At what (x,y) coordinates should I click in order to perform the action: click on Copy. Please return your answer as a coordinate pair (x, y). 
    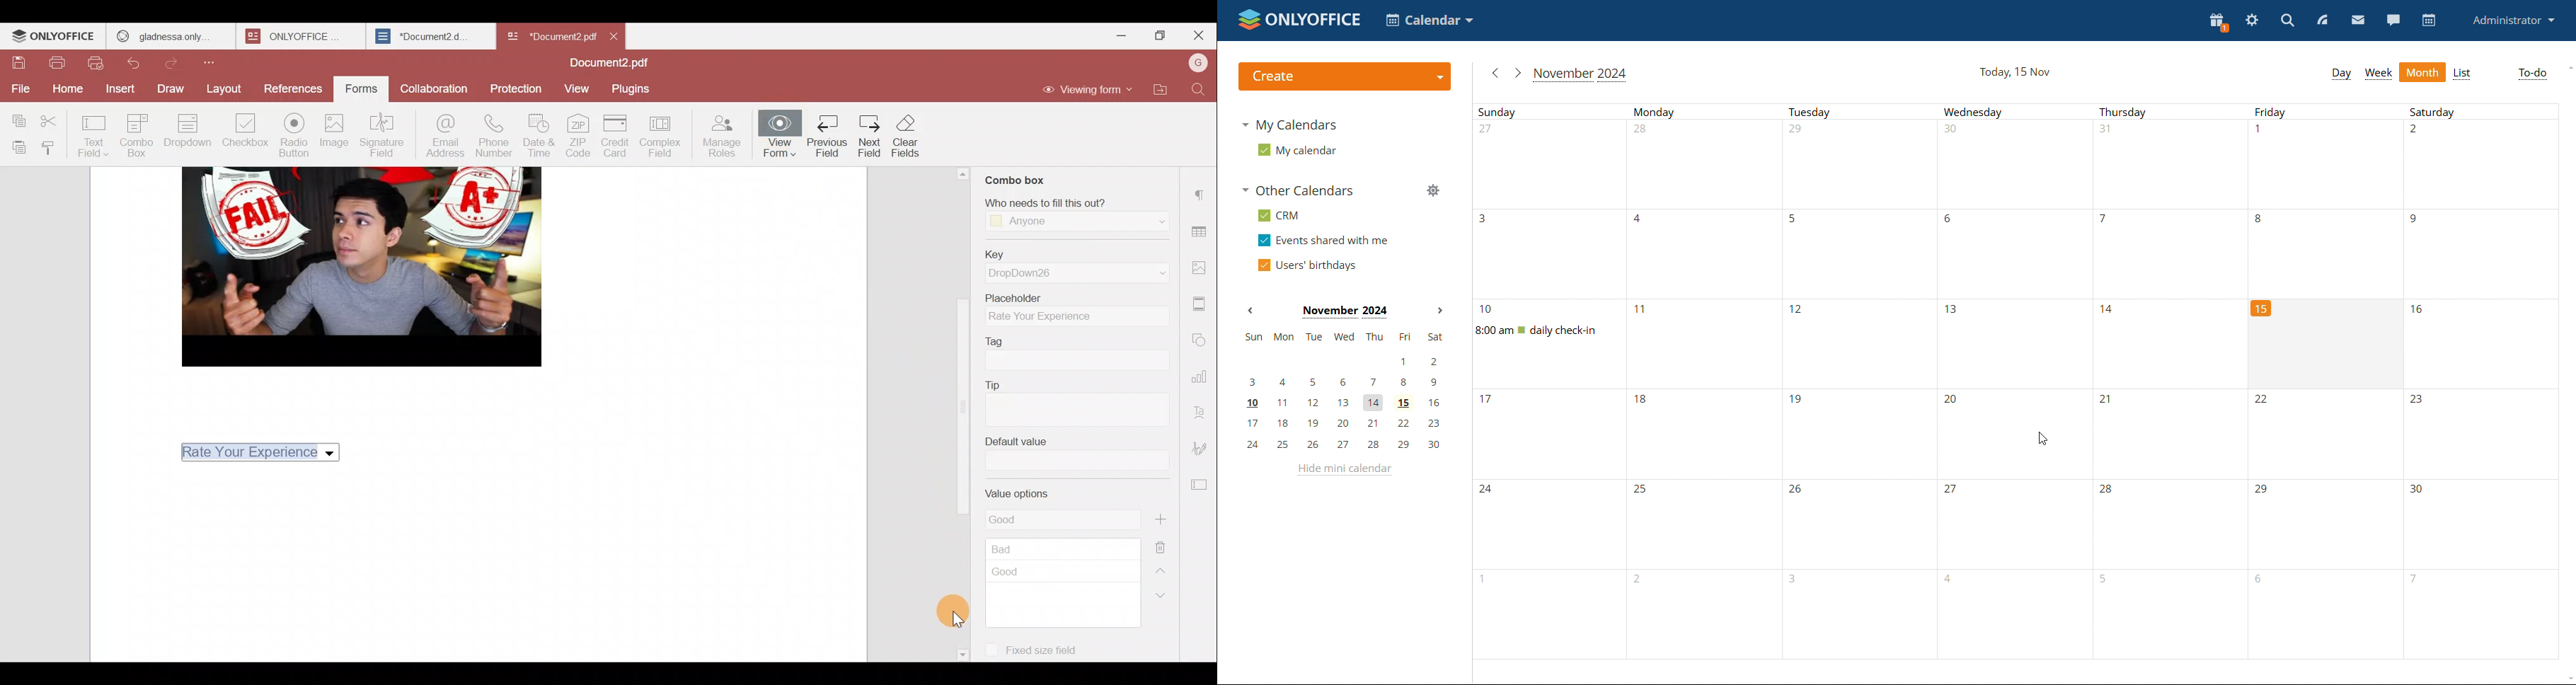
    Looking at the image, I should click on (18, 118).